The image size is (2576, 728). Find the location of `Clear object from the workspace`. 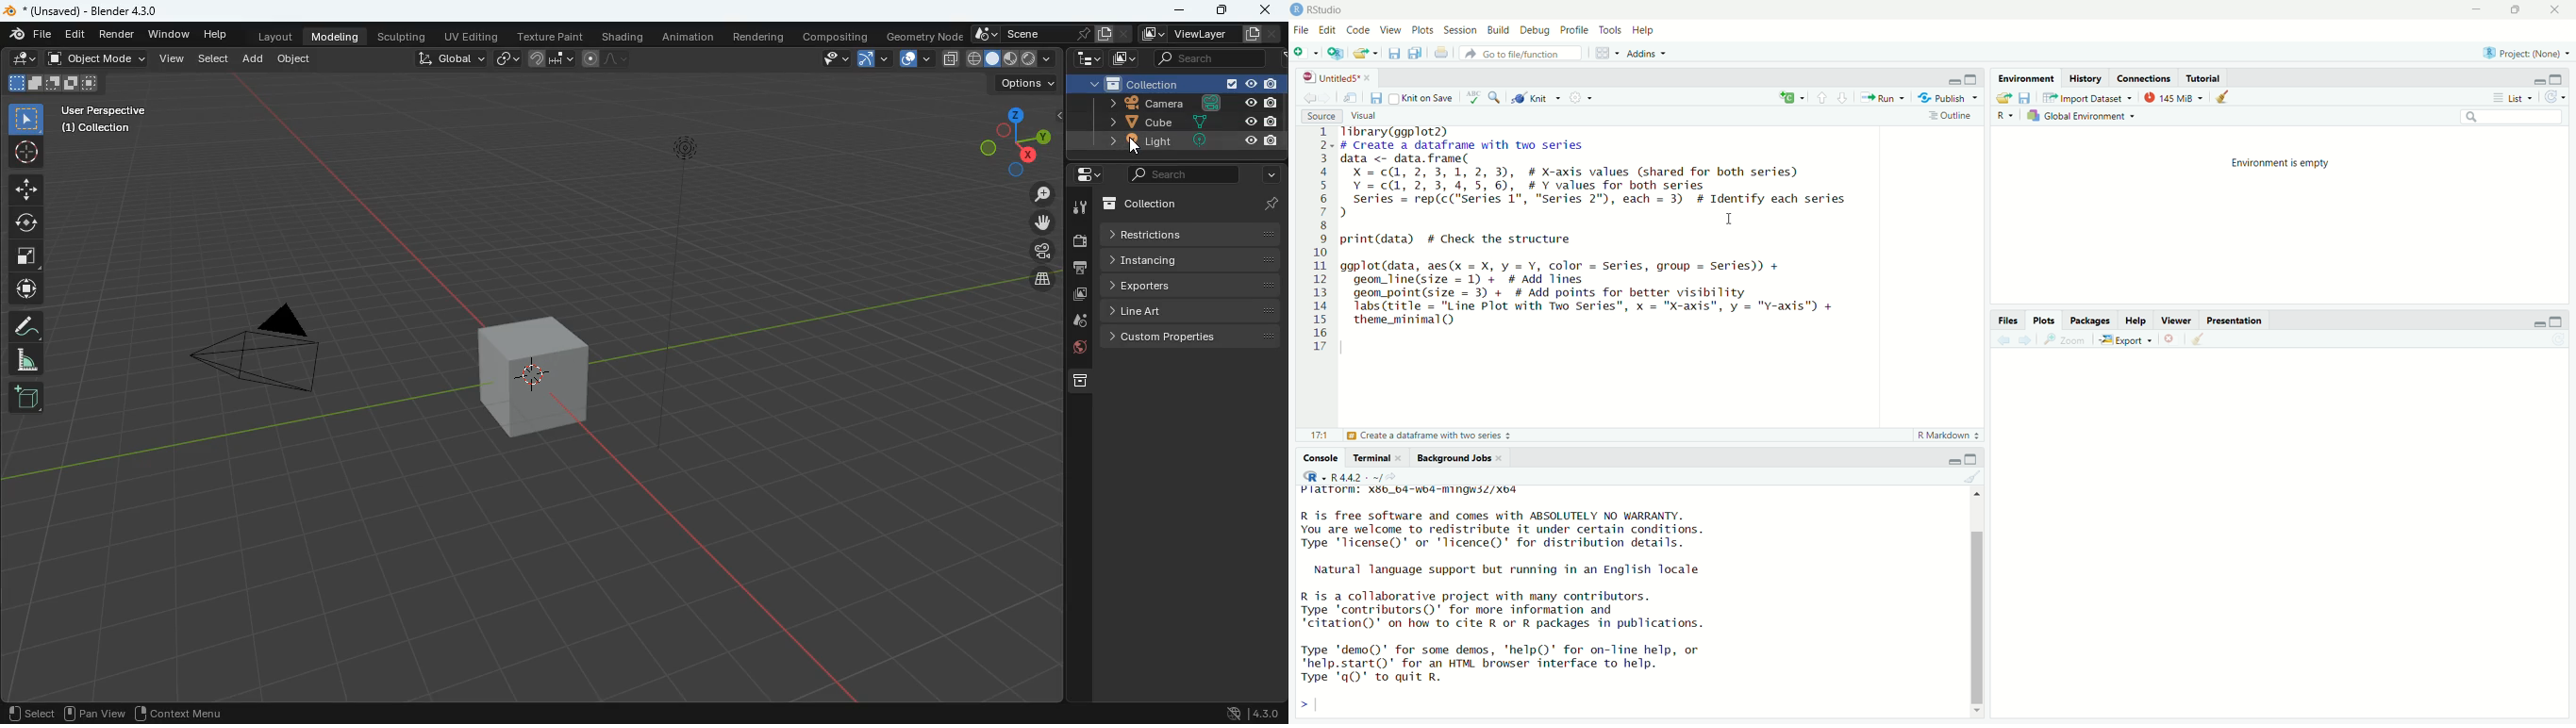

Clear object from the workspace is located at coordinates (1973, 477).